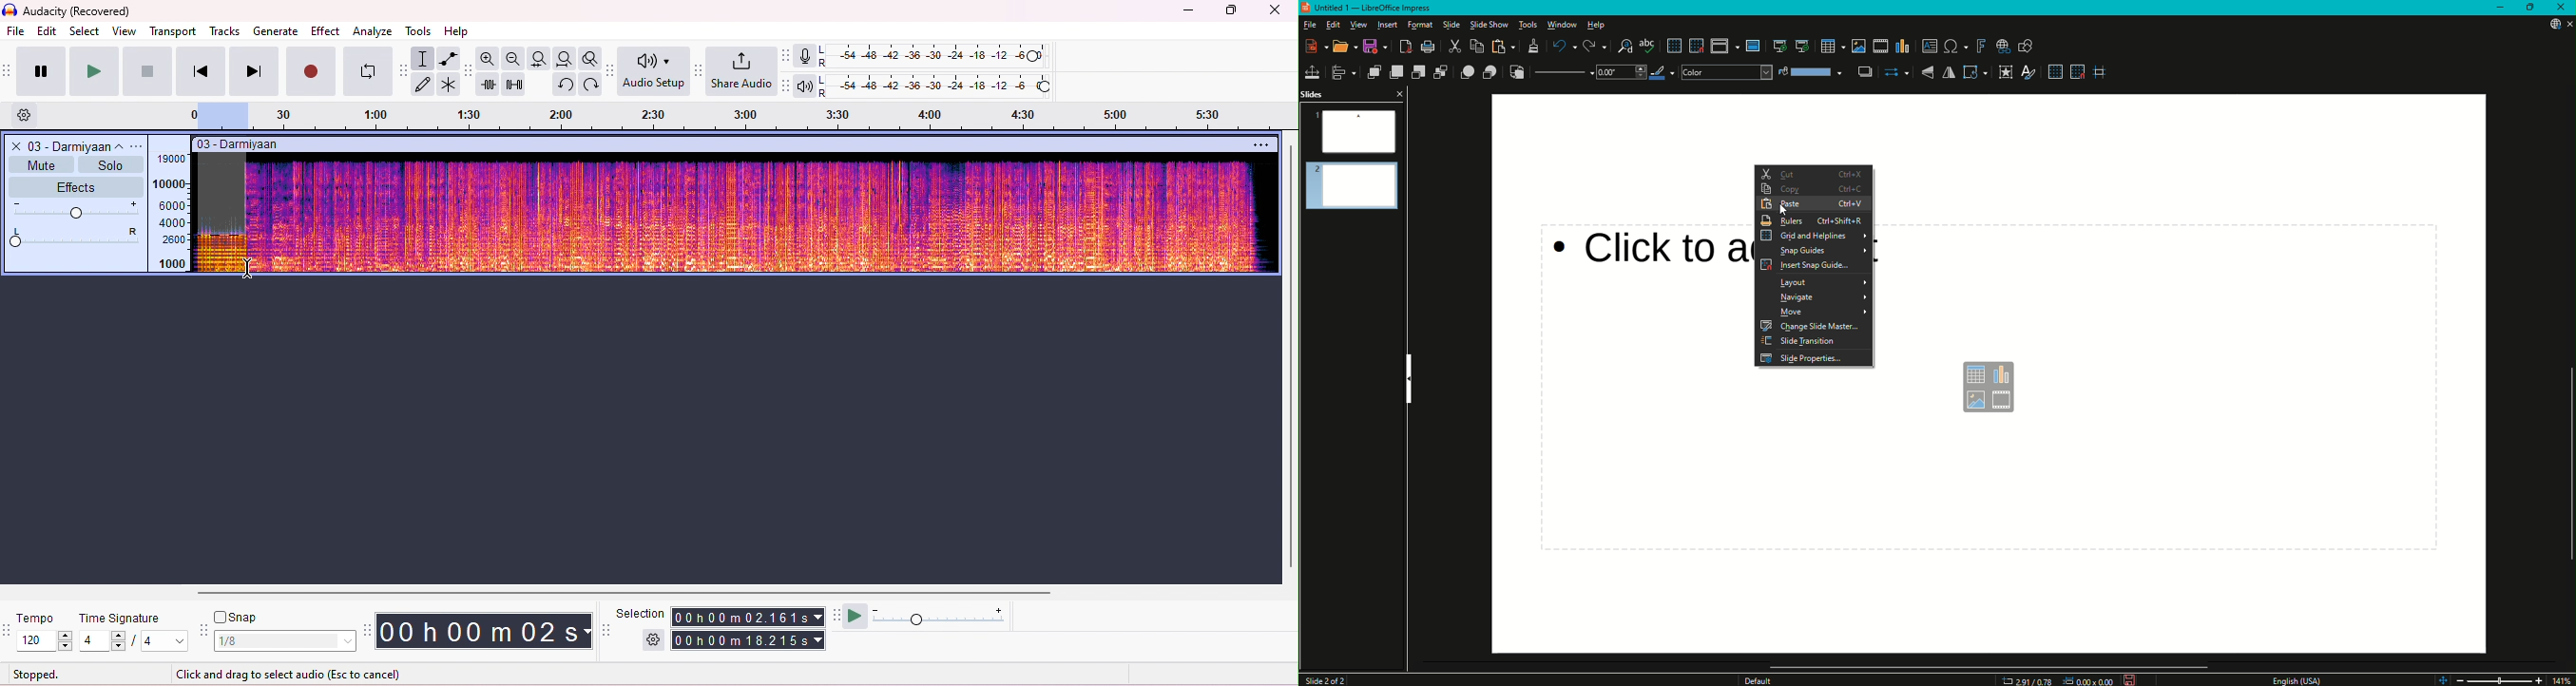  I want to click on Color Drop Down, so click(1724, 74).